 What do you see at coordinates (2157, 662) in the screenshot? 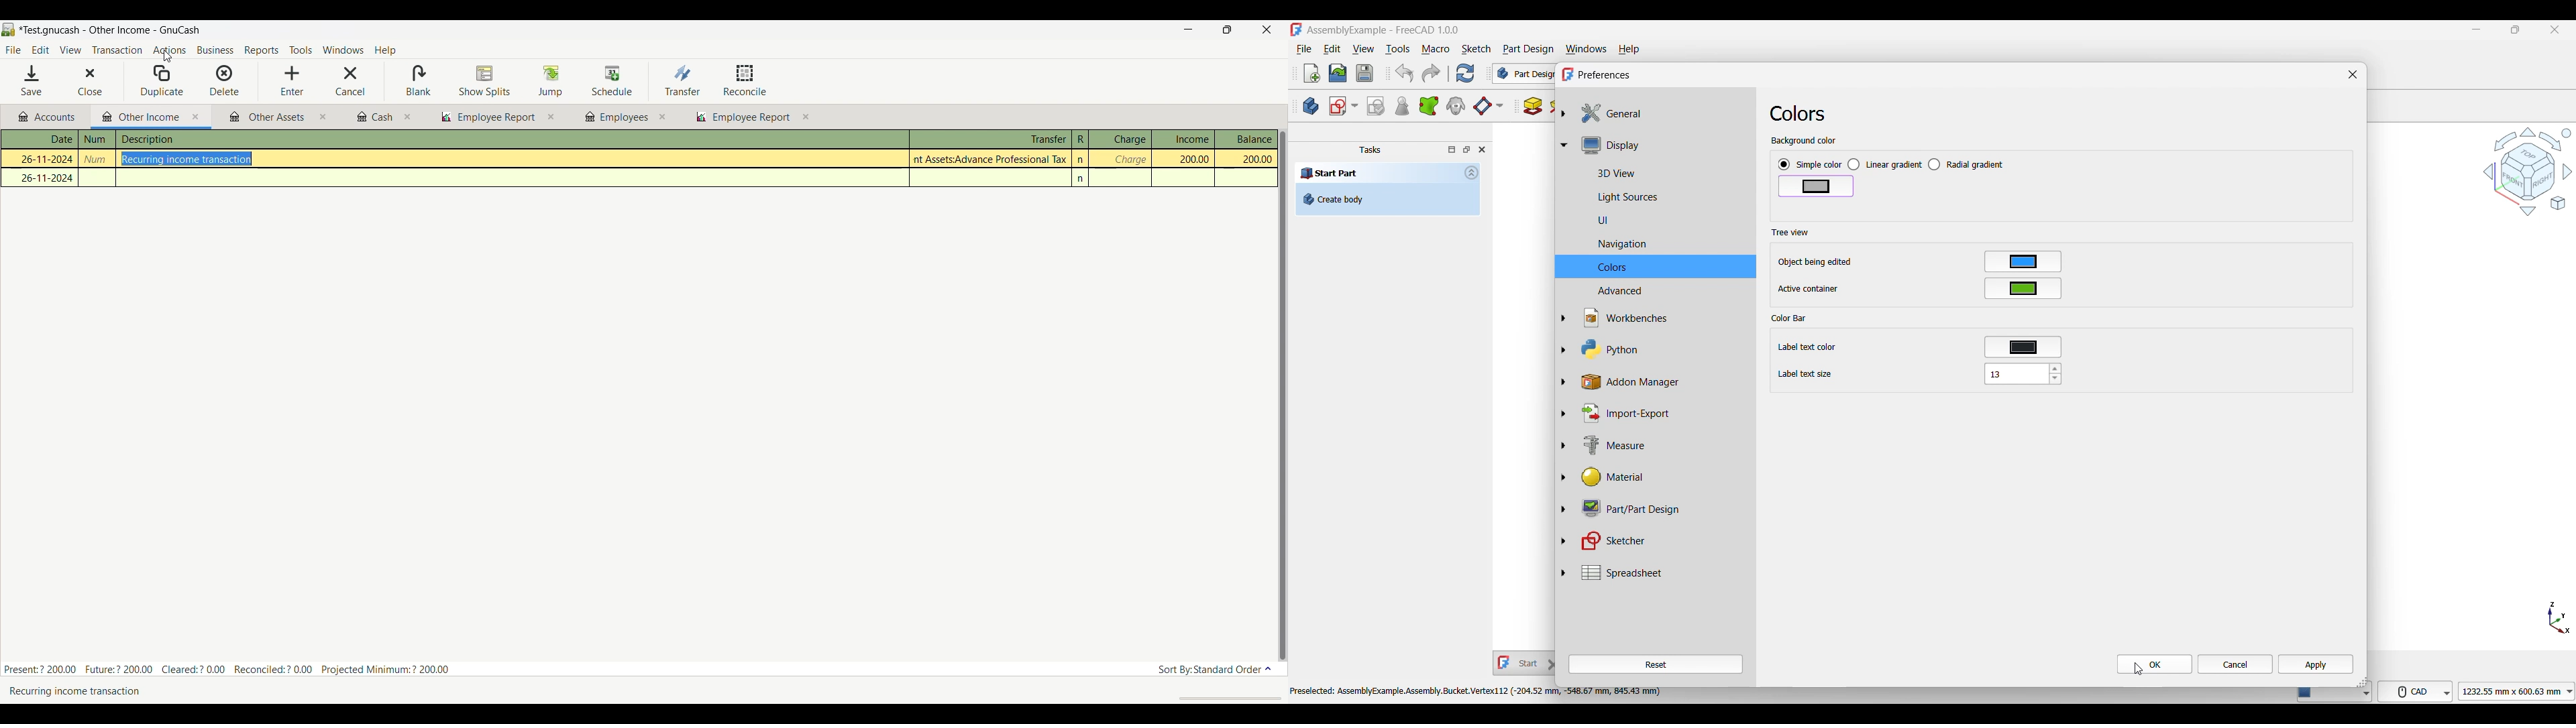
I see `ok` at bounding box center [2157, 662].